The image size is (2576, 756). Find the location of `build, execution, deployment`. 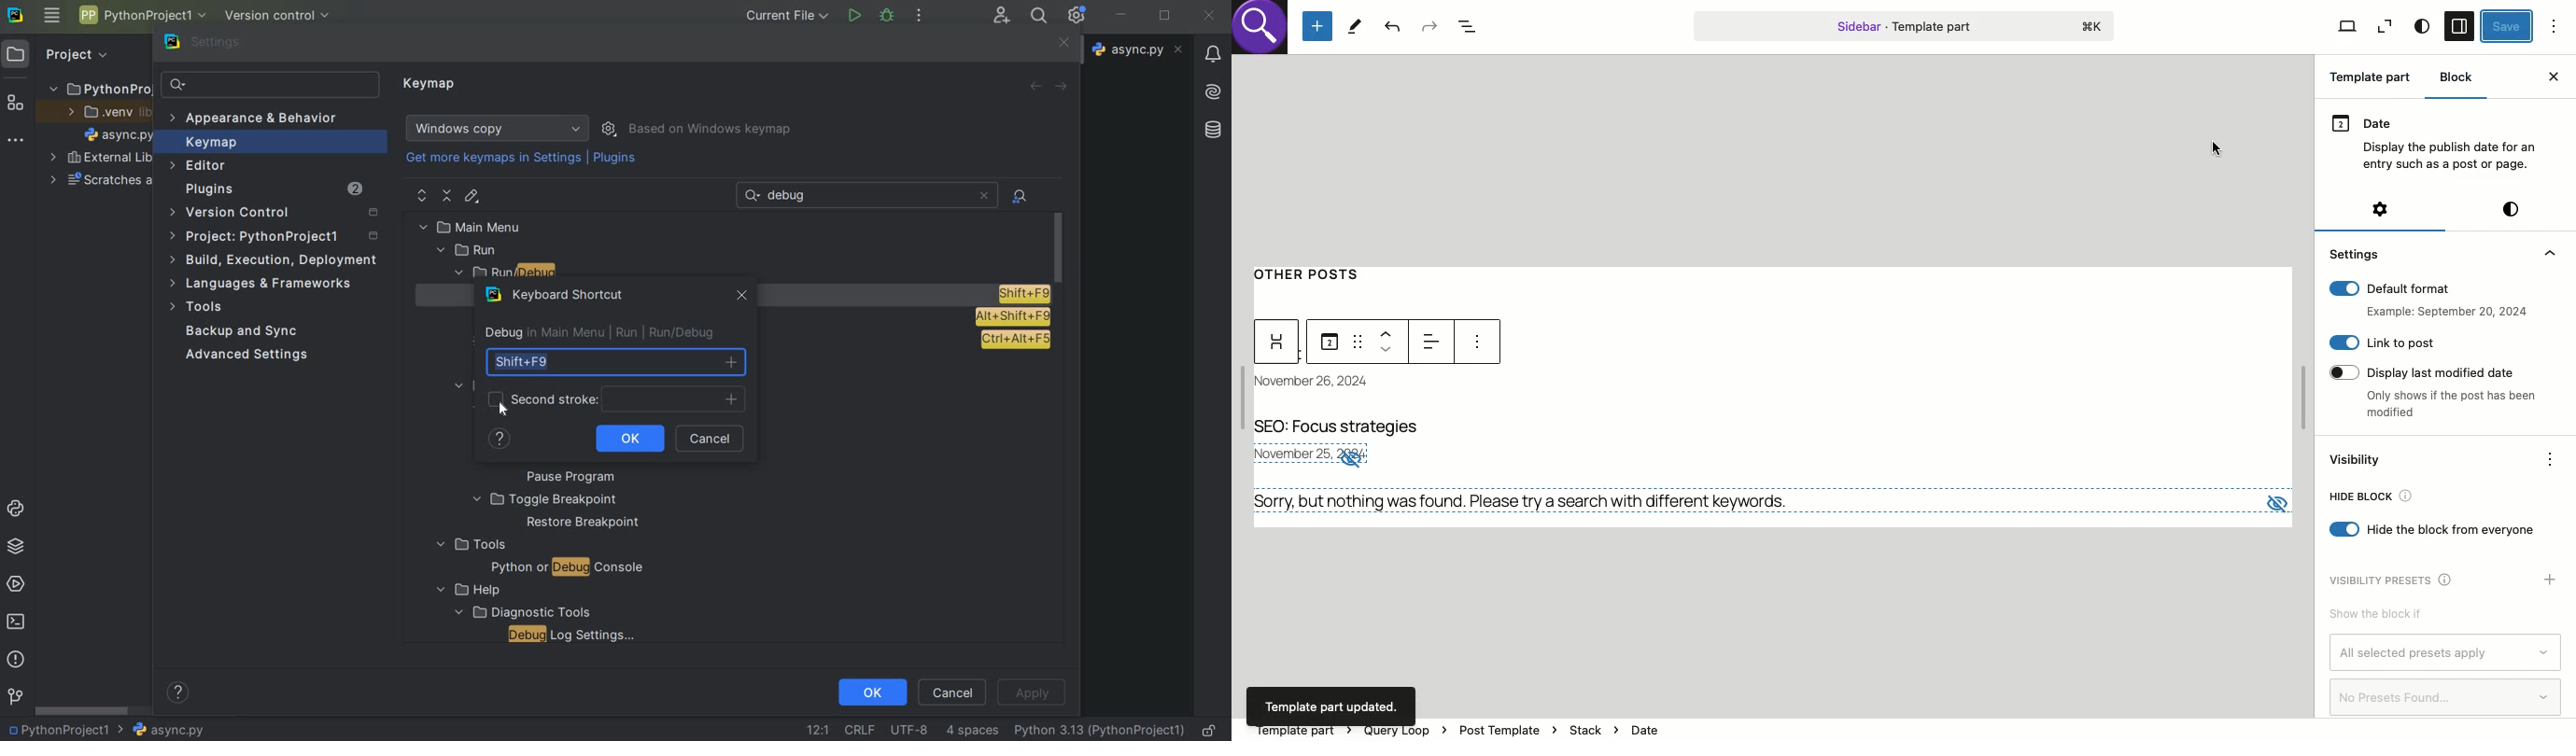

build, execution, deployment is located at coordinates (275, 260).